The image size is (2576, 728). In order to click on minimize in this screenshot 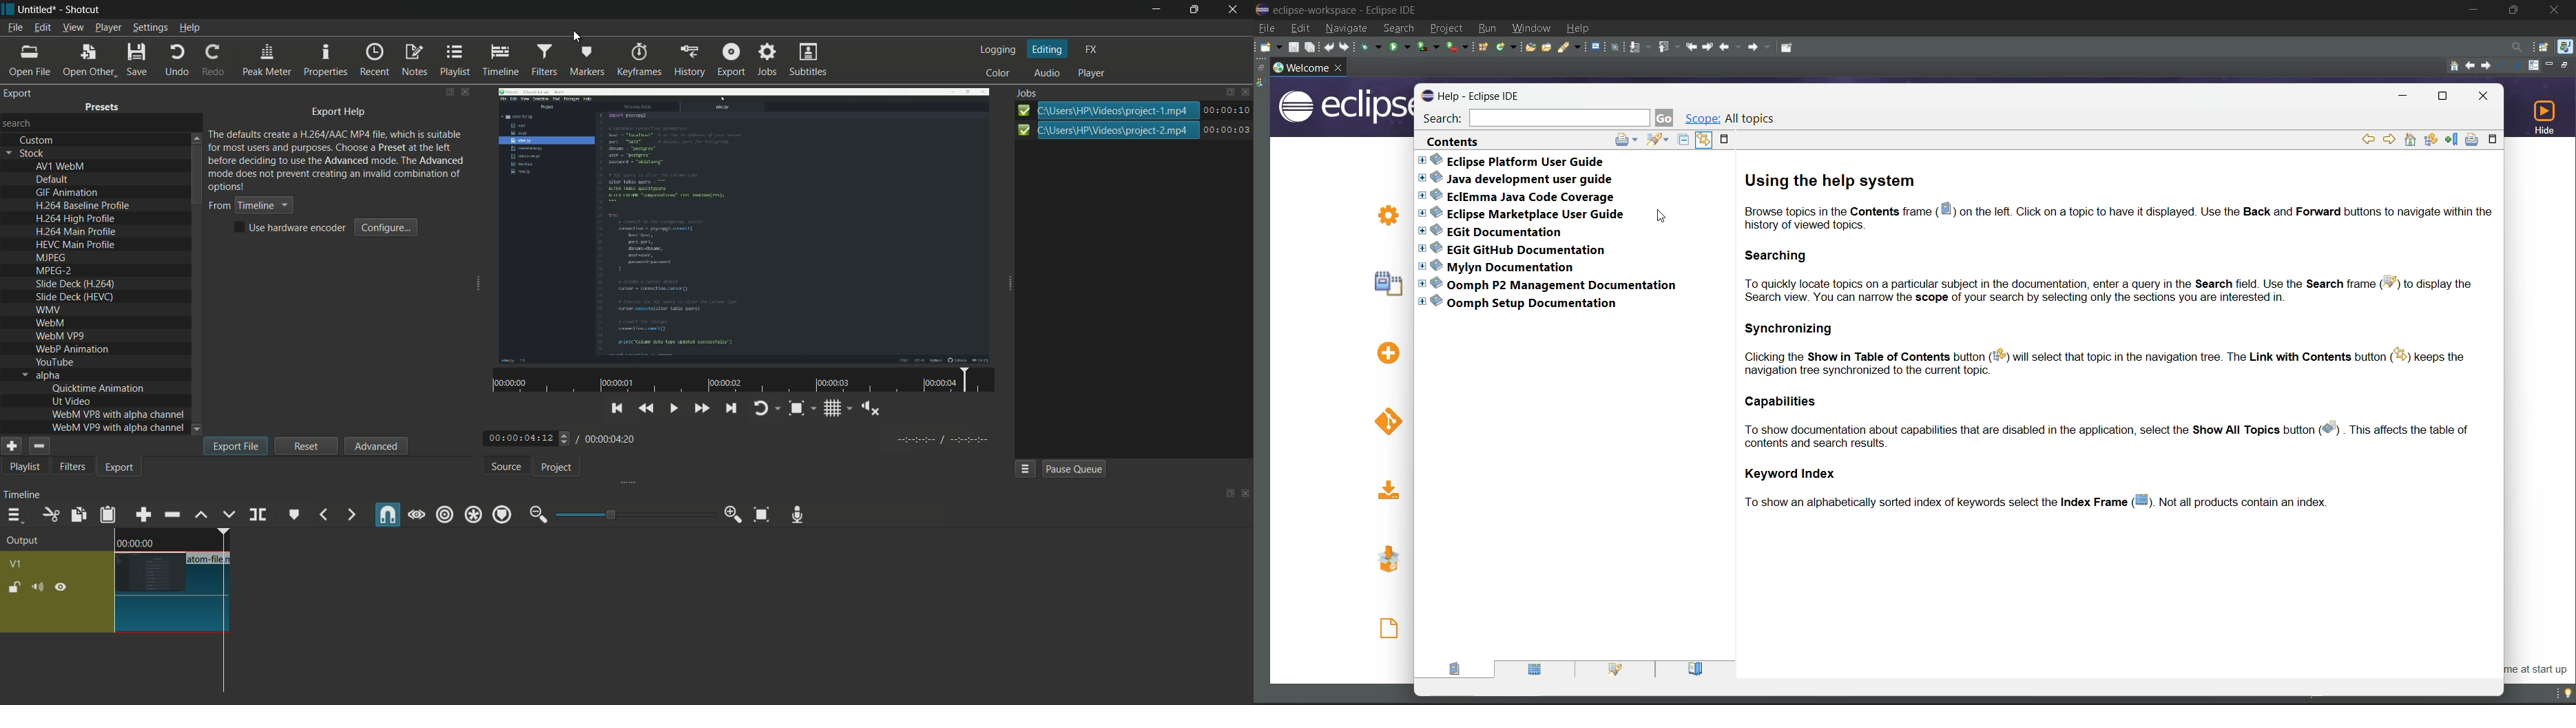, I will do `click(1155, 10)`.